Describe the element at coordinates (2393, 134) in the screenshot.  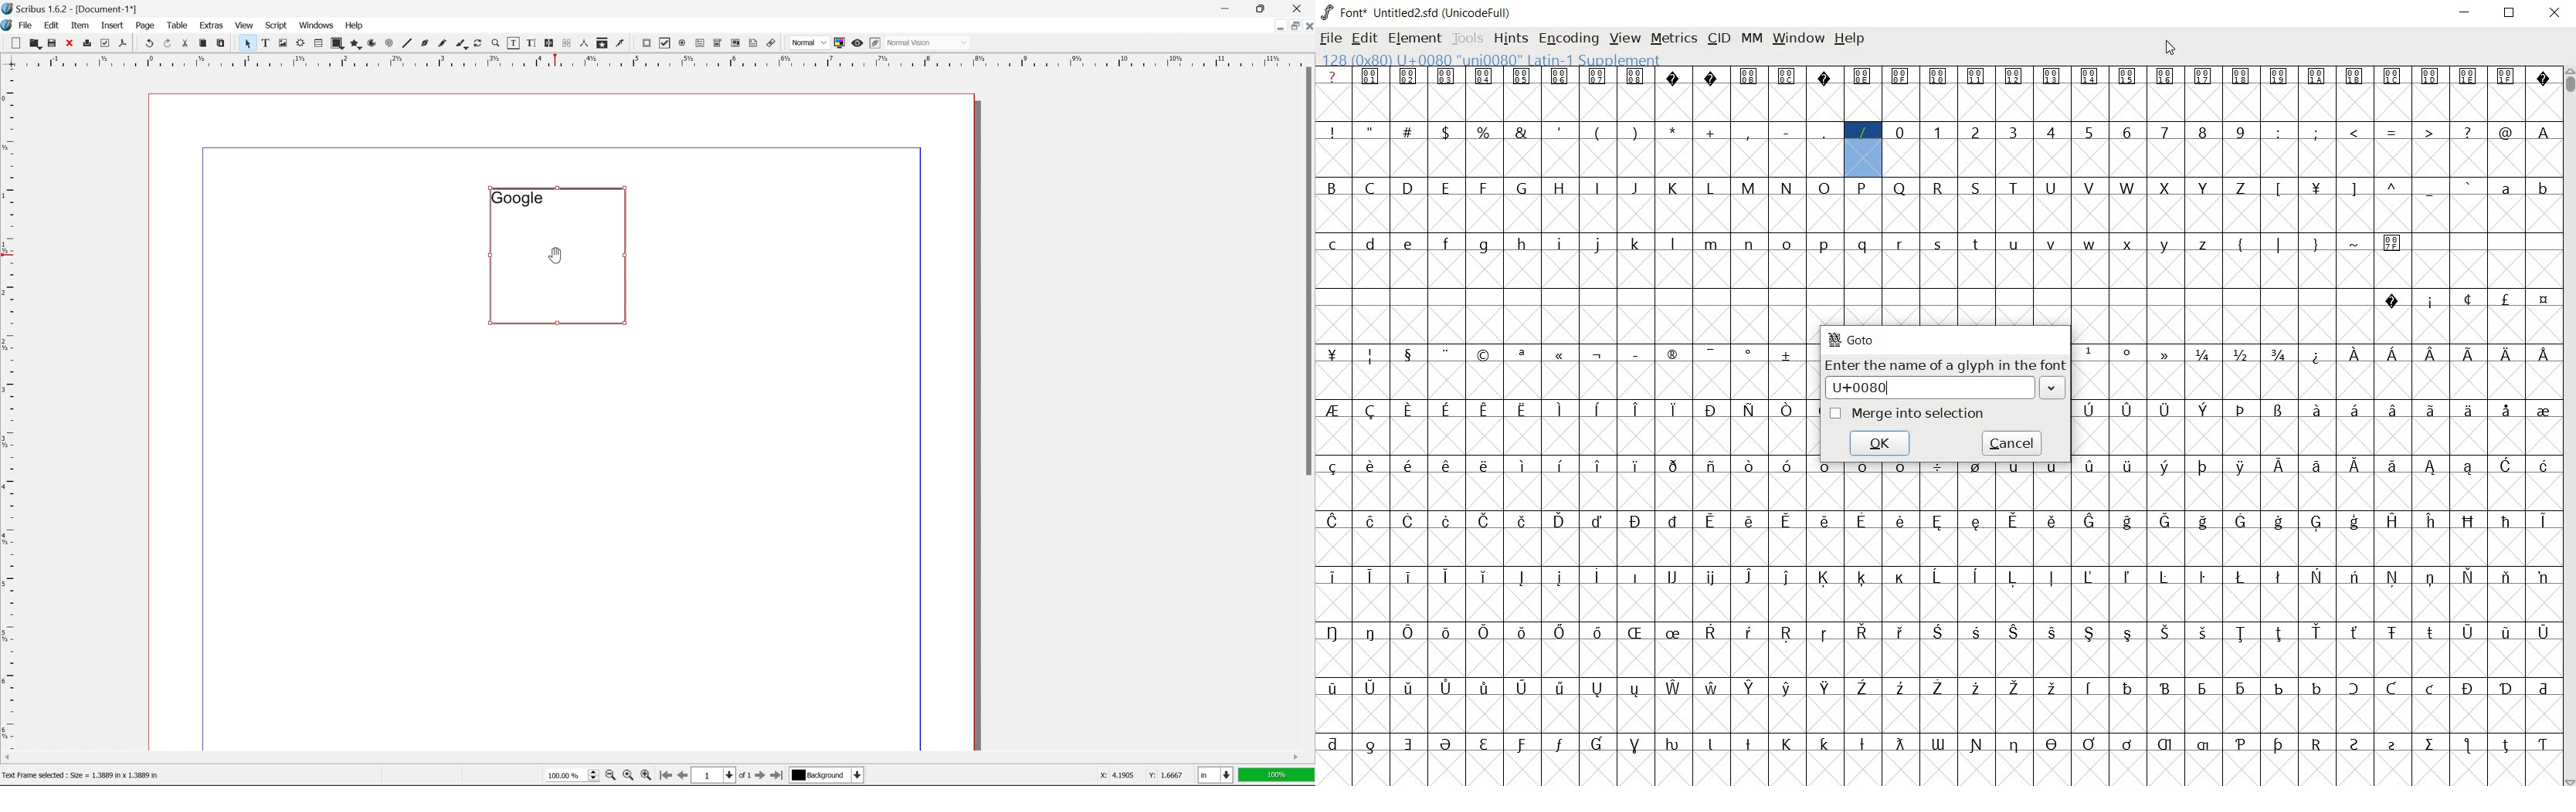
I see `glyph` at that location.